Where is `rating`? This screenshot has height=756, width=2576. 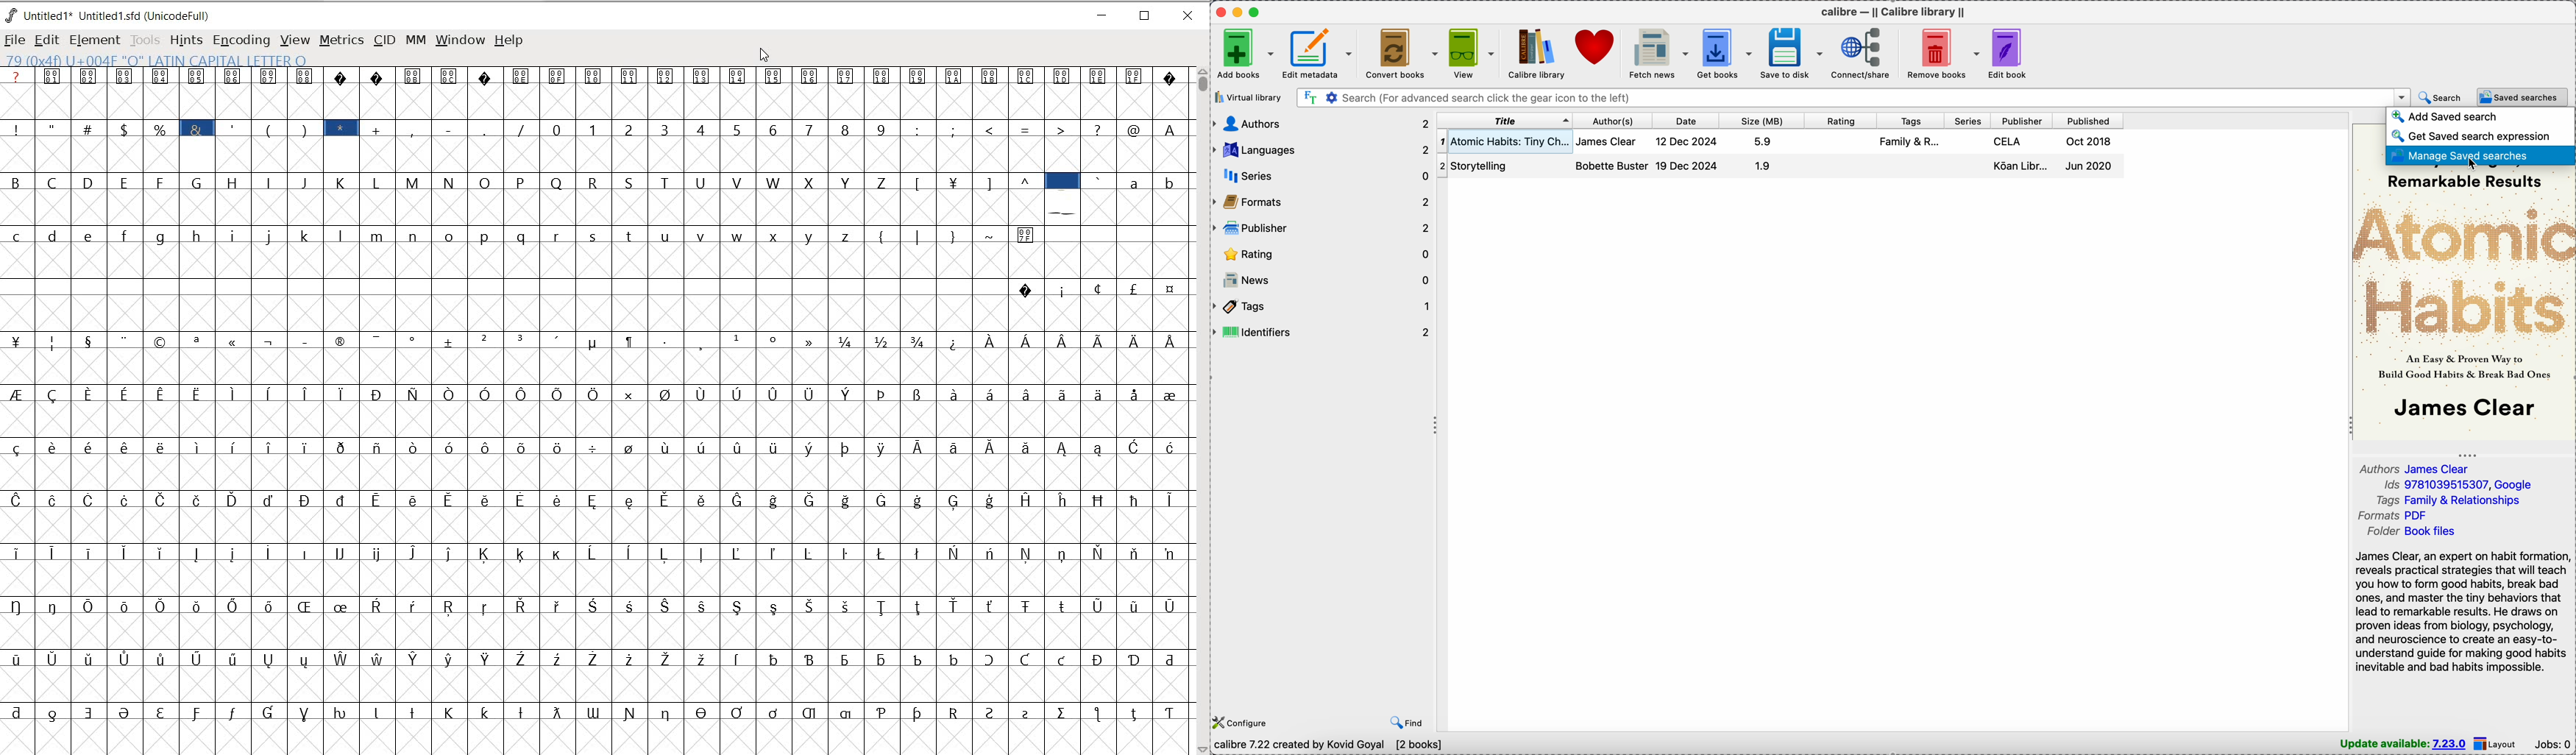 rating is located at coordinates (1322, 254).